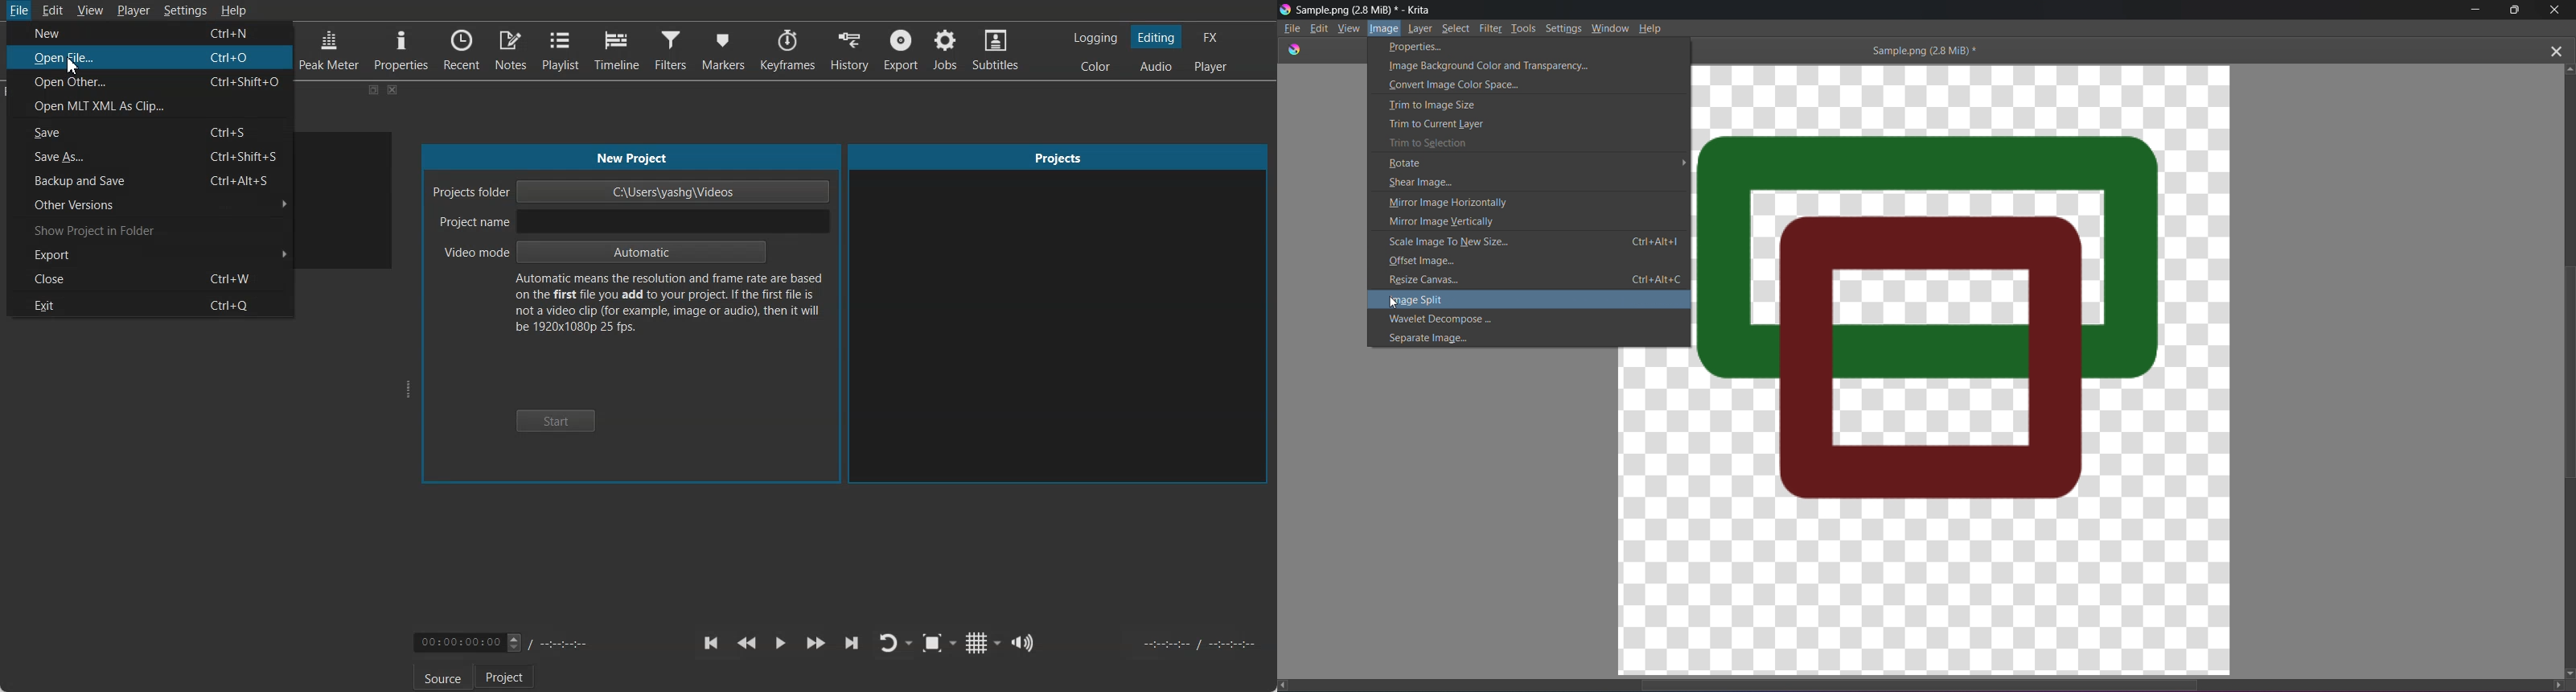 This screenshot has width=2576, height=700. What do you see at coordinates (1564, 27) in the screenshot?
I see `Settings` at bounding box center [1564, 27].